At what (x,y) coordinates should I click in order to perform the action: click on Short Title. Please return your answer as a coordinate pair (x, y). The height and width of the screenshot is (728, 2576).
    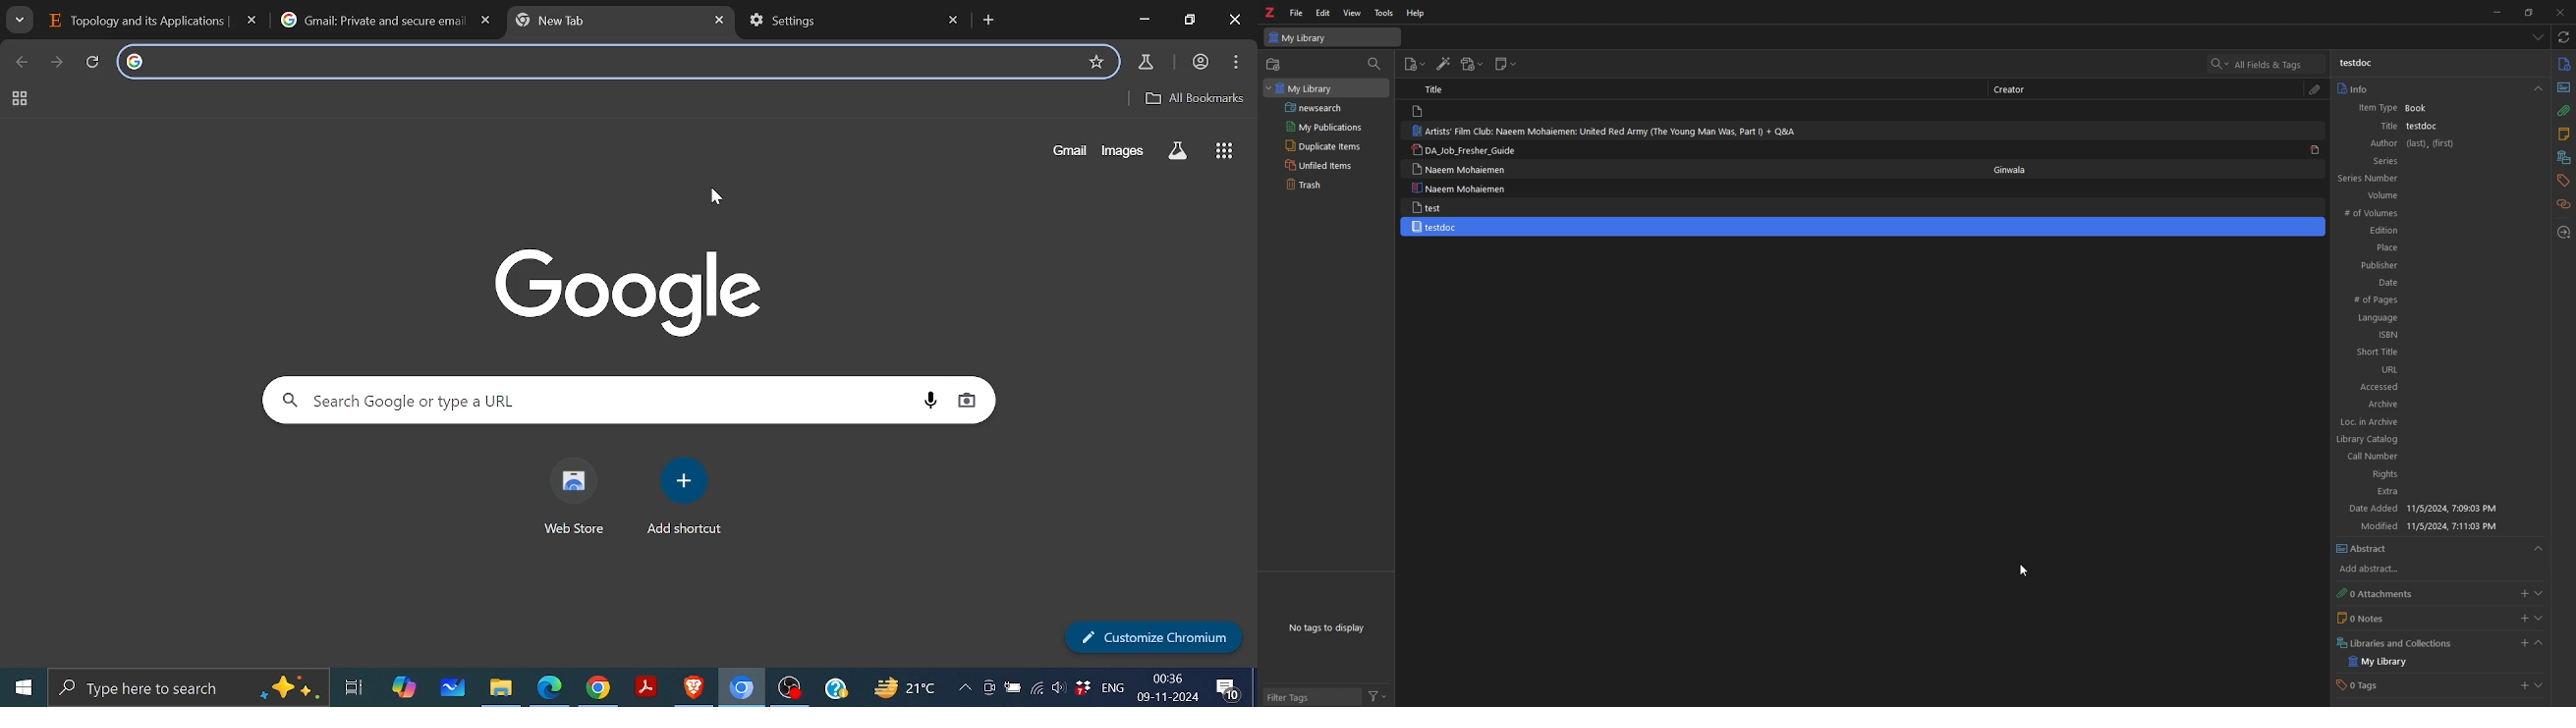
    Looking at the image, I should click on (2437, 352).